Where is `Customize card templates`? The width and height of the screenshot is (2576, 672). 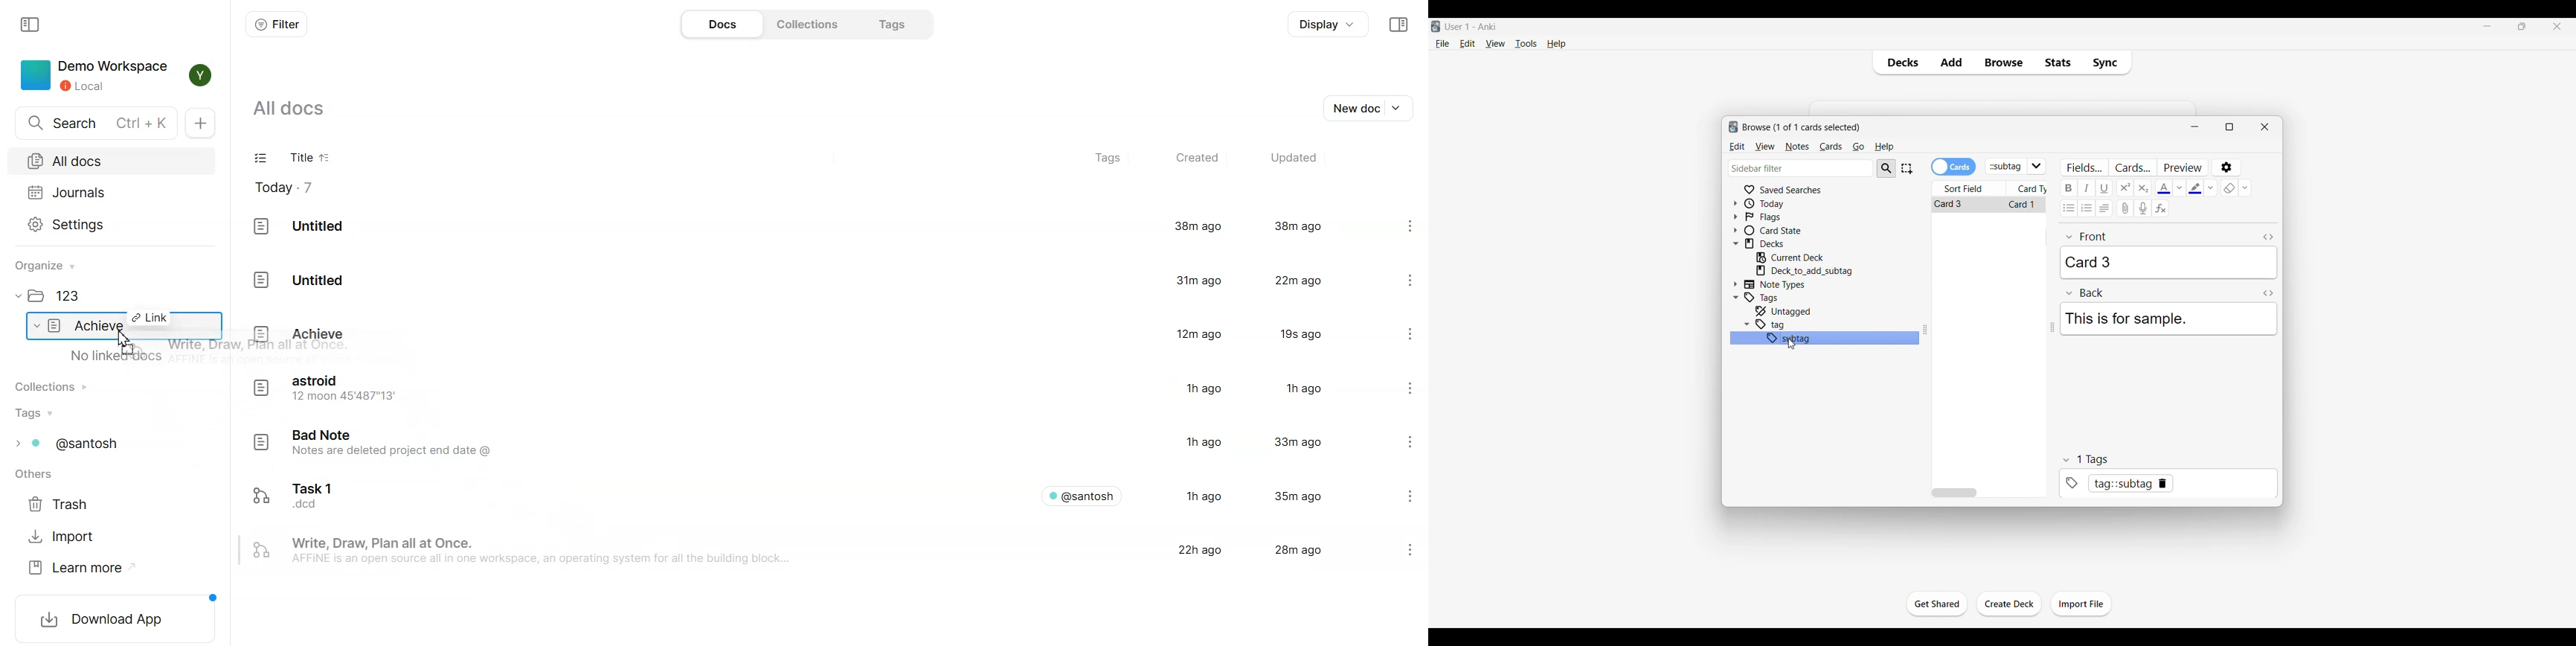 Customize card templates is located at coordinates (2132, 167).